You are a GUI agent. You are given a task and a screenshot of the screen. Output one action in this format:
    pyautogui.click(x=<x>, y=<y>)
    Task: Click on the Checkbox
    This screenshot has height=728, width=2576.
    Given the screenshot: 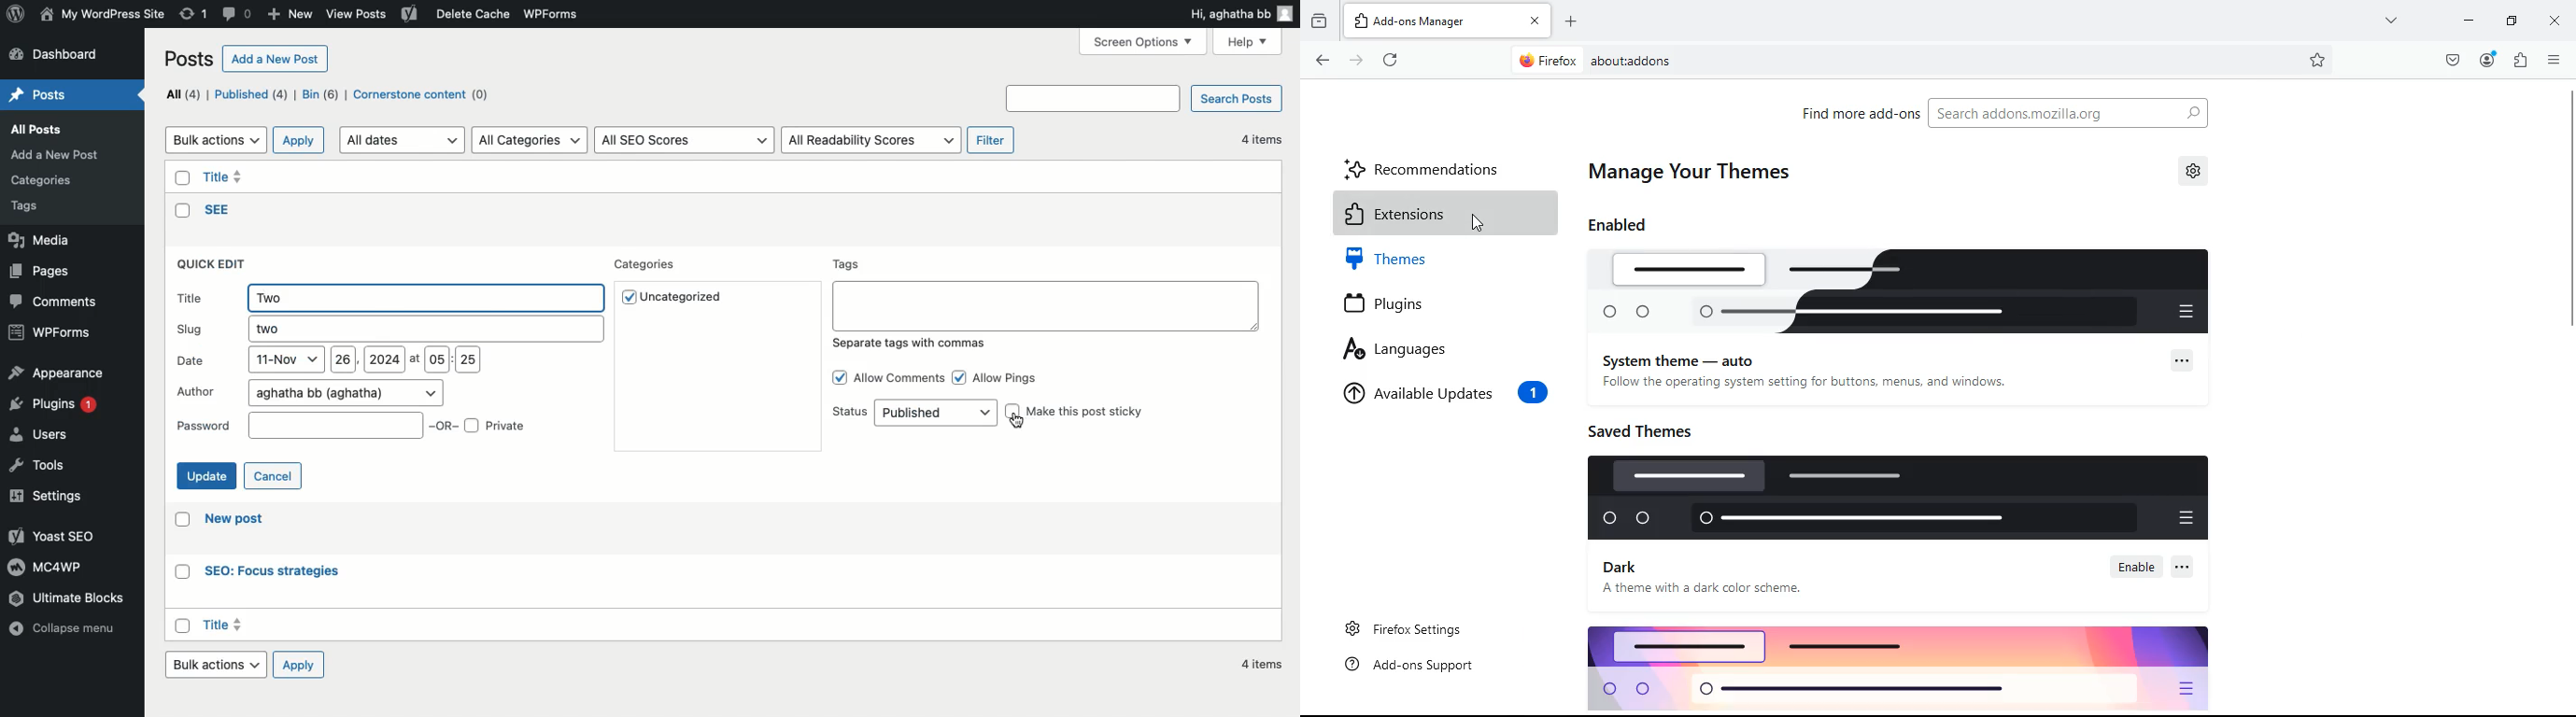 What is the action you would take?
    pyautogui.click(x=180, y=211)
    